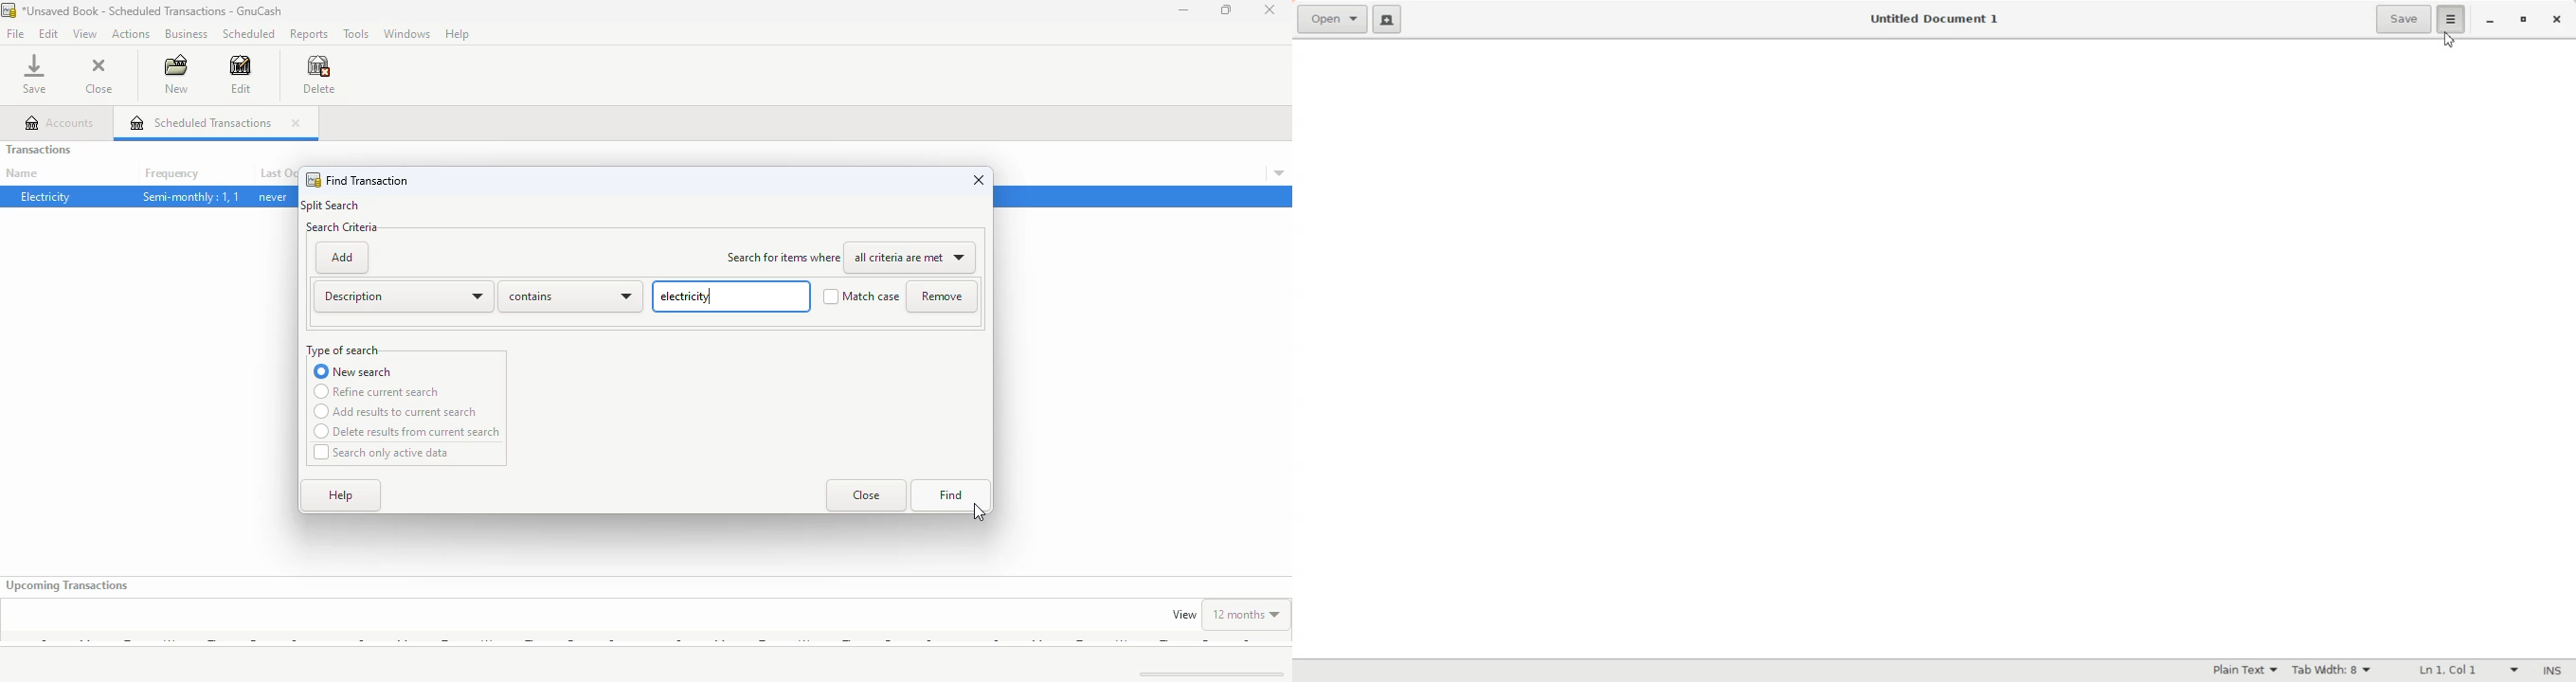  Describe the element at coordinates (1270, 9) in the screenshot. I see `close` at that location.